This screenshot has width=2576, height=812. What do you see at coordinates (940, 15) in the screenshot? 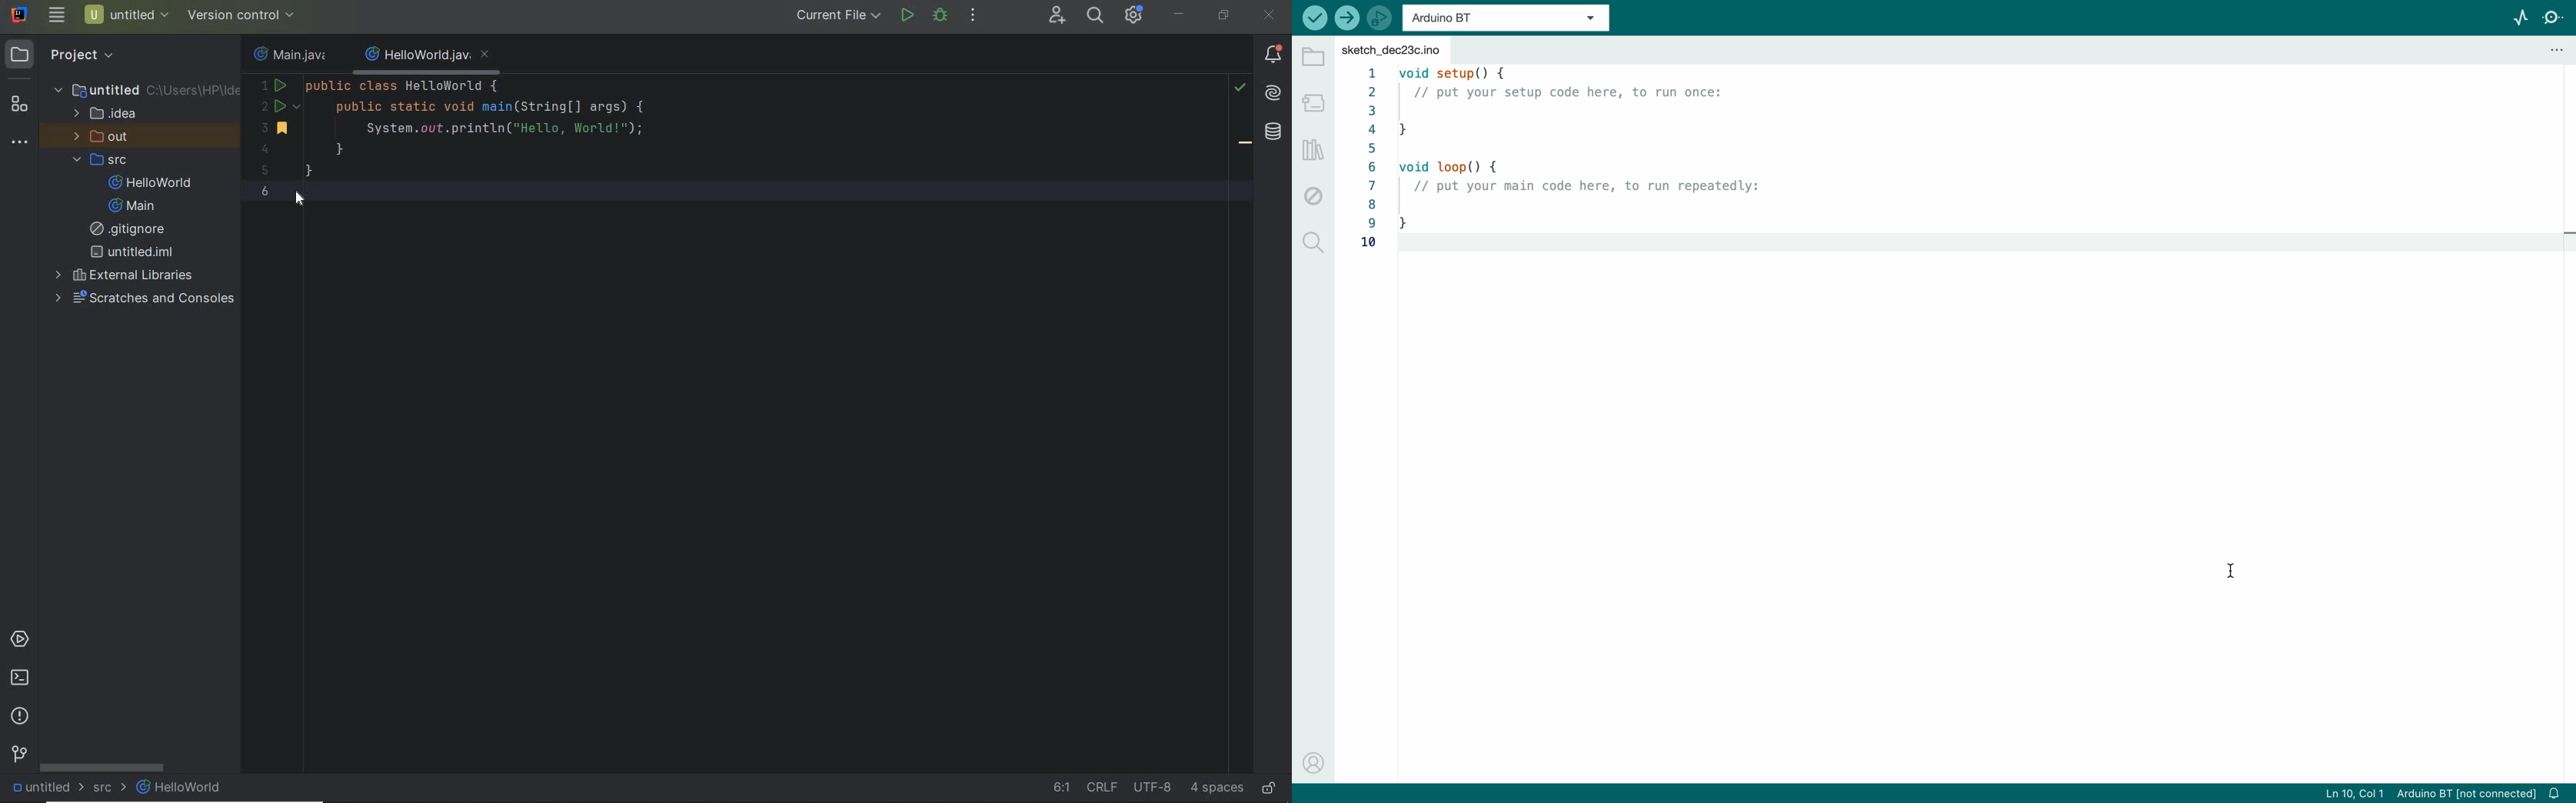
I see `debug` at bounding box center [940, 15].